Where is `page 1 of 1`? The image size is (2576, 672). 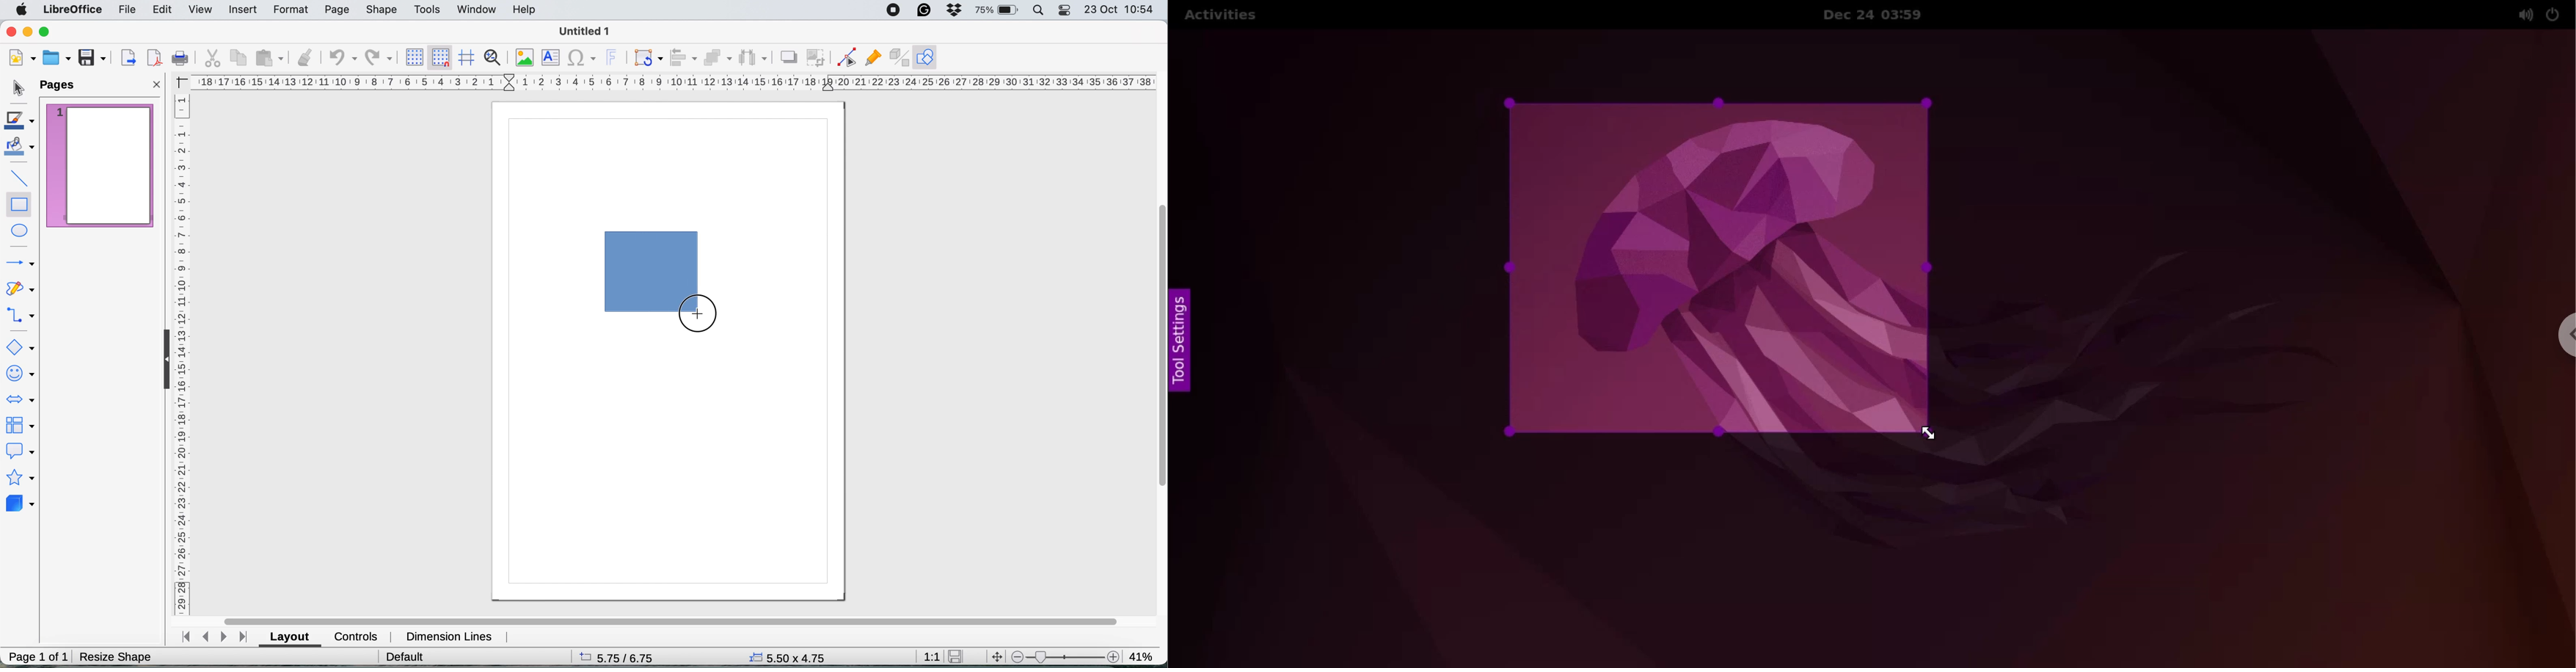 page 1 of 1 is located at coordinates (37, 657).